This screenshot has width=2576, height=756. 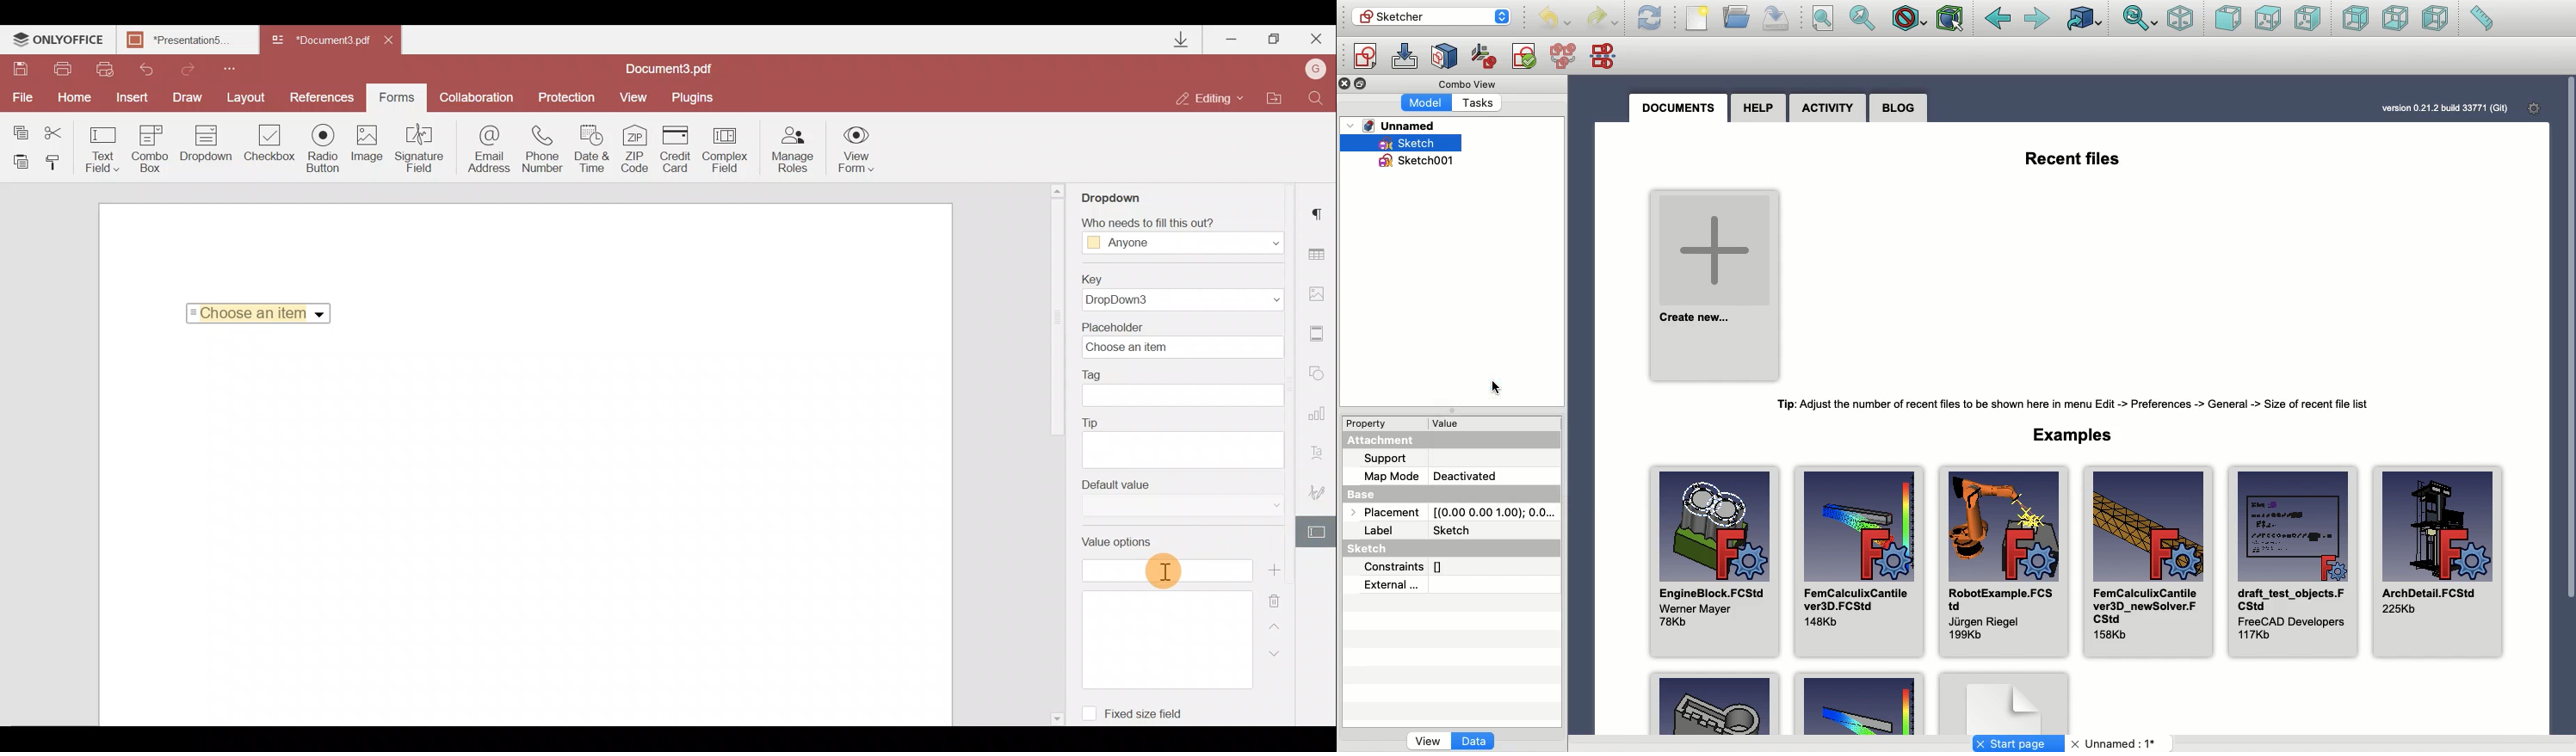 I want to click on Forms, so click(x=397, y=97).